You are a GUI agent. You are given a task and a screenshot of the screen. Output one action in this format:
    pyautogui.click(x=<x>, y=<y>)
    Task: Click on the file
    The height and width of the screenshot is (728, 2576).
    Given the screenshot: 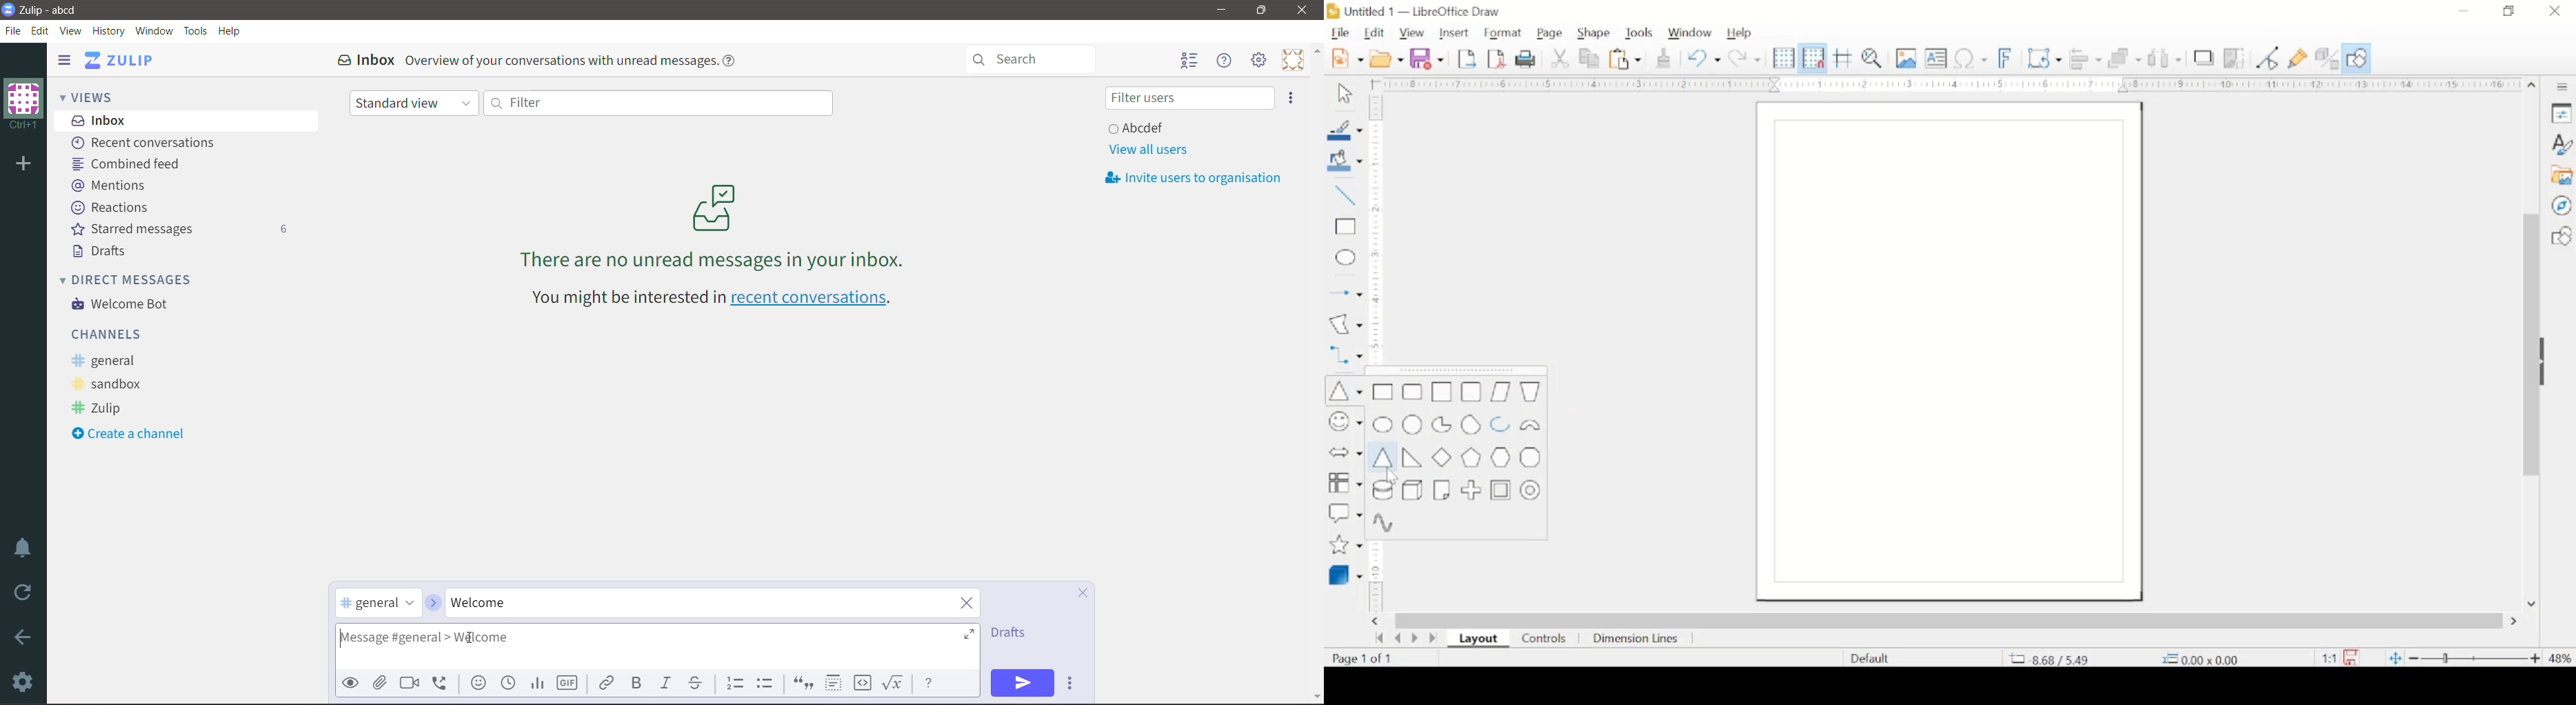 What is the action you would take?
    pyautogui.click(x=1340, y=32)
    